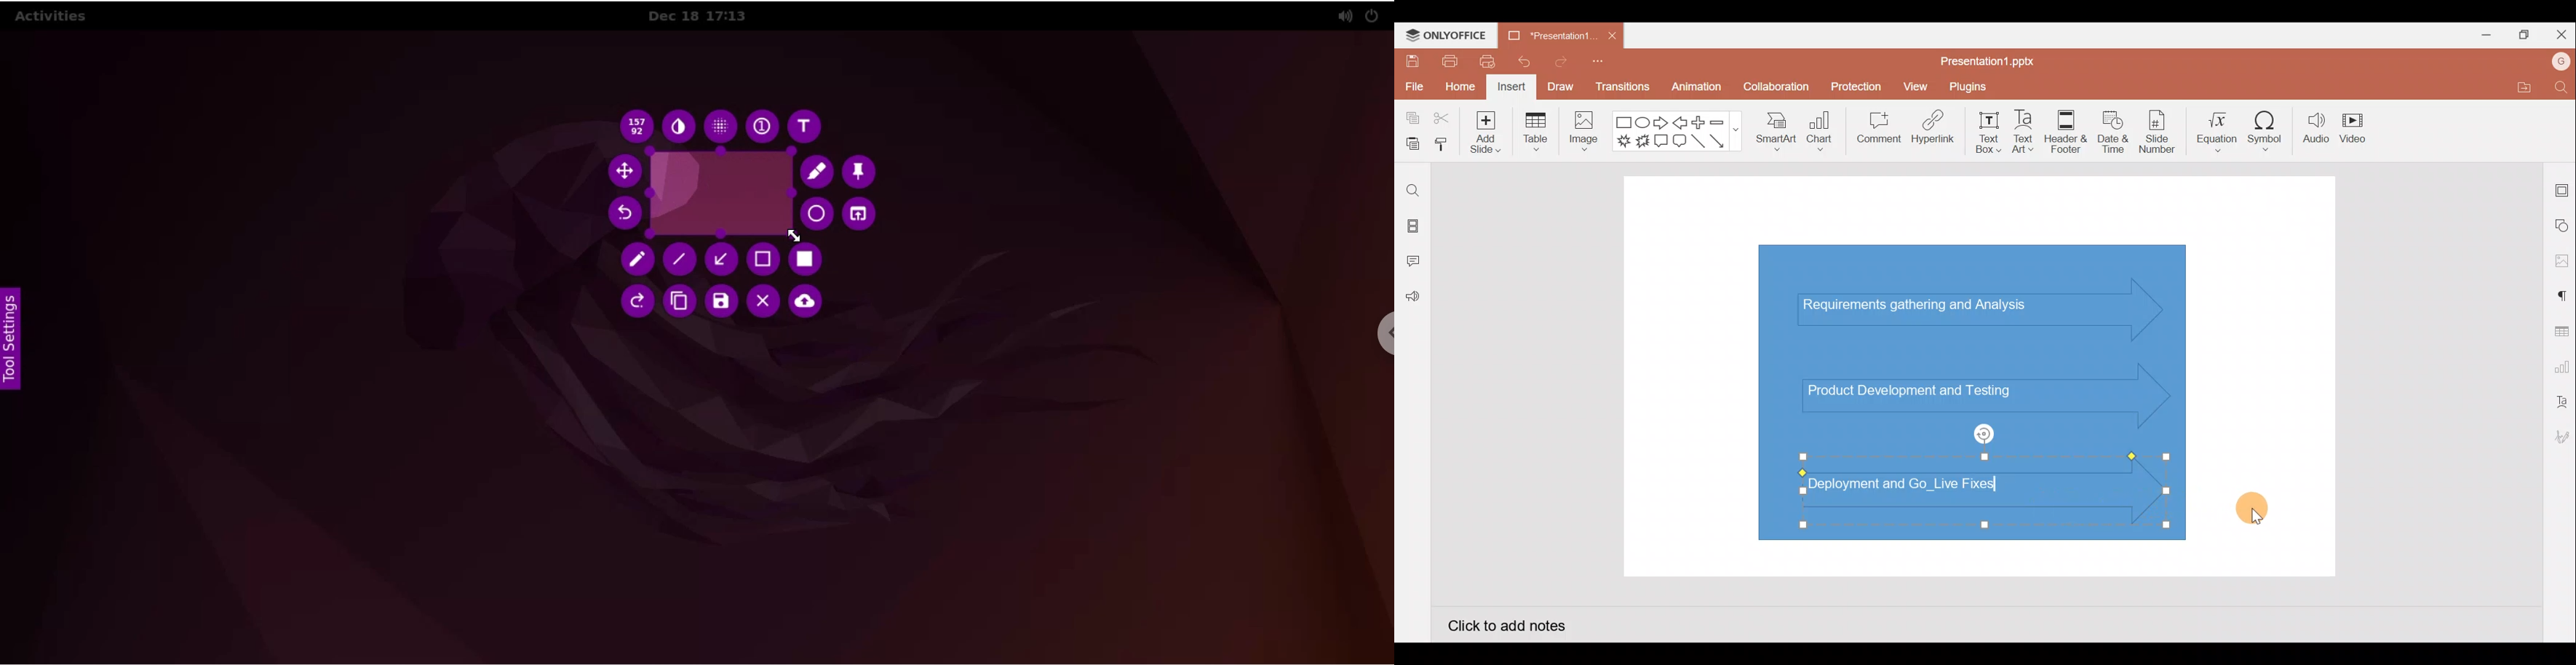  I want to click on x and y dimesion, so click(635, 127).